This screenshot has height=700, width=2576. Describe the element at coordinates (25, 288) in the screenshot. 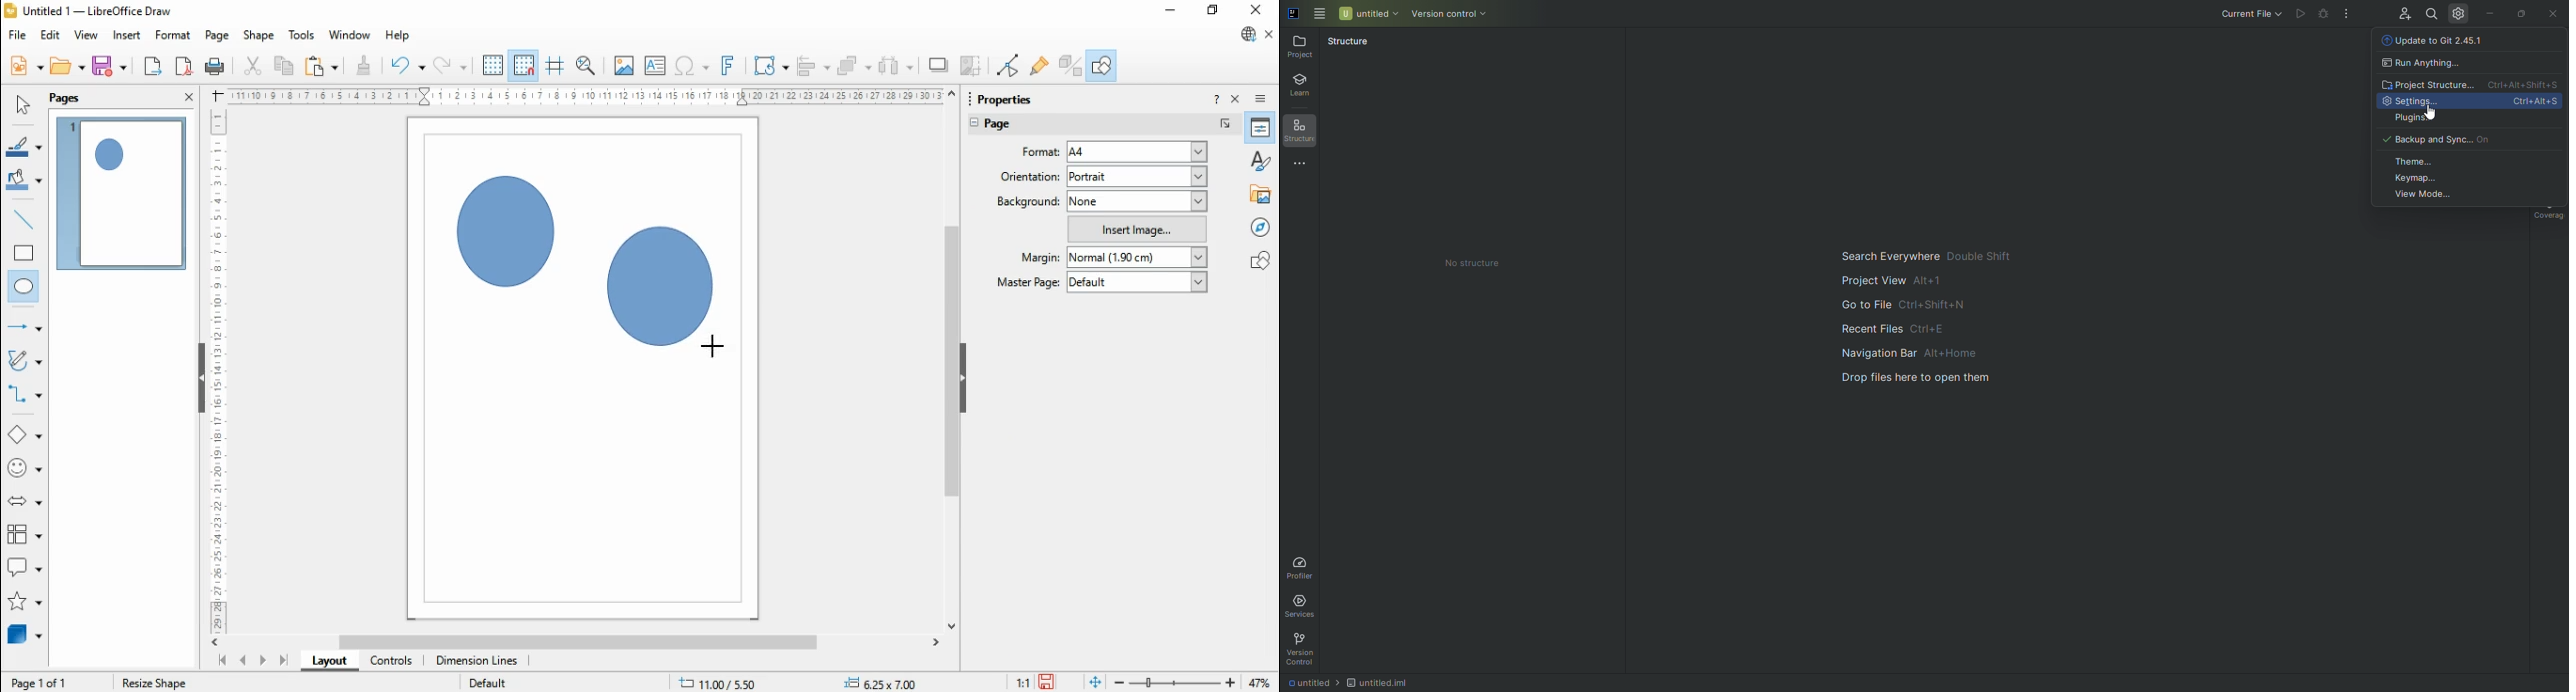

I see `ellipse` at that location.